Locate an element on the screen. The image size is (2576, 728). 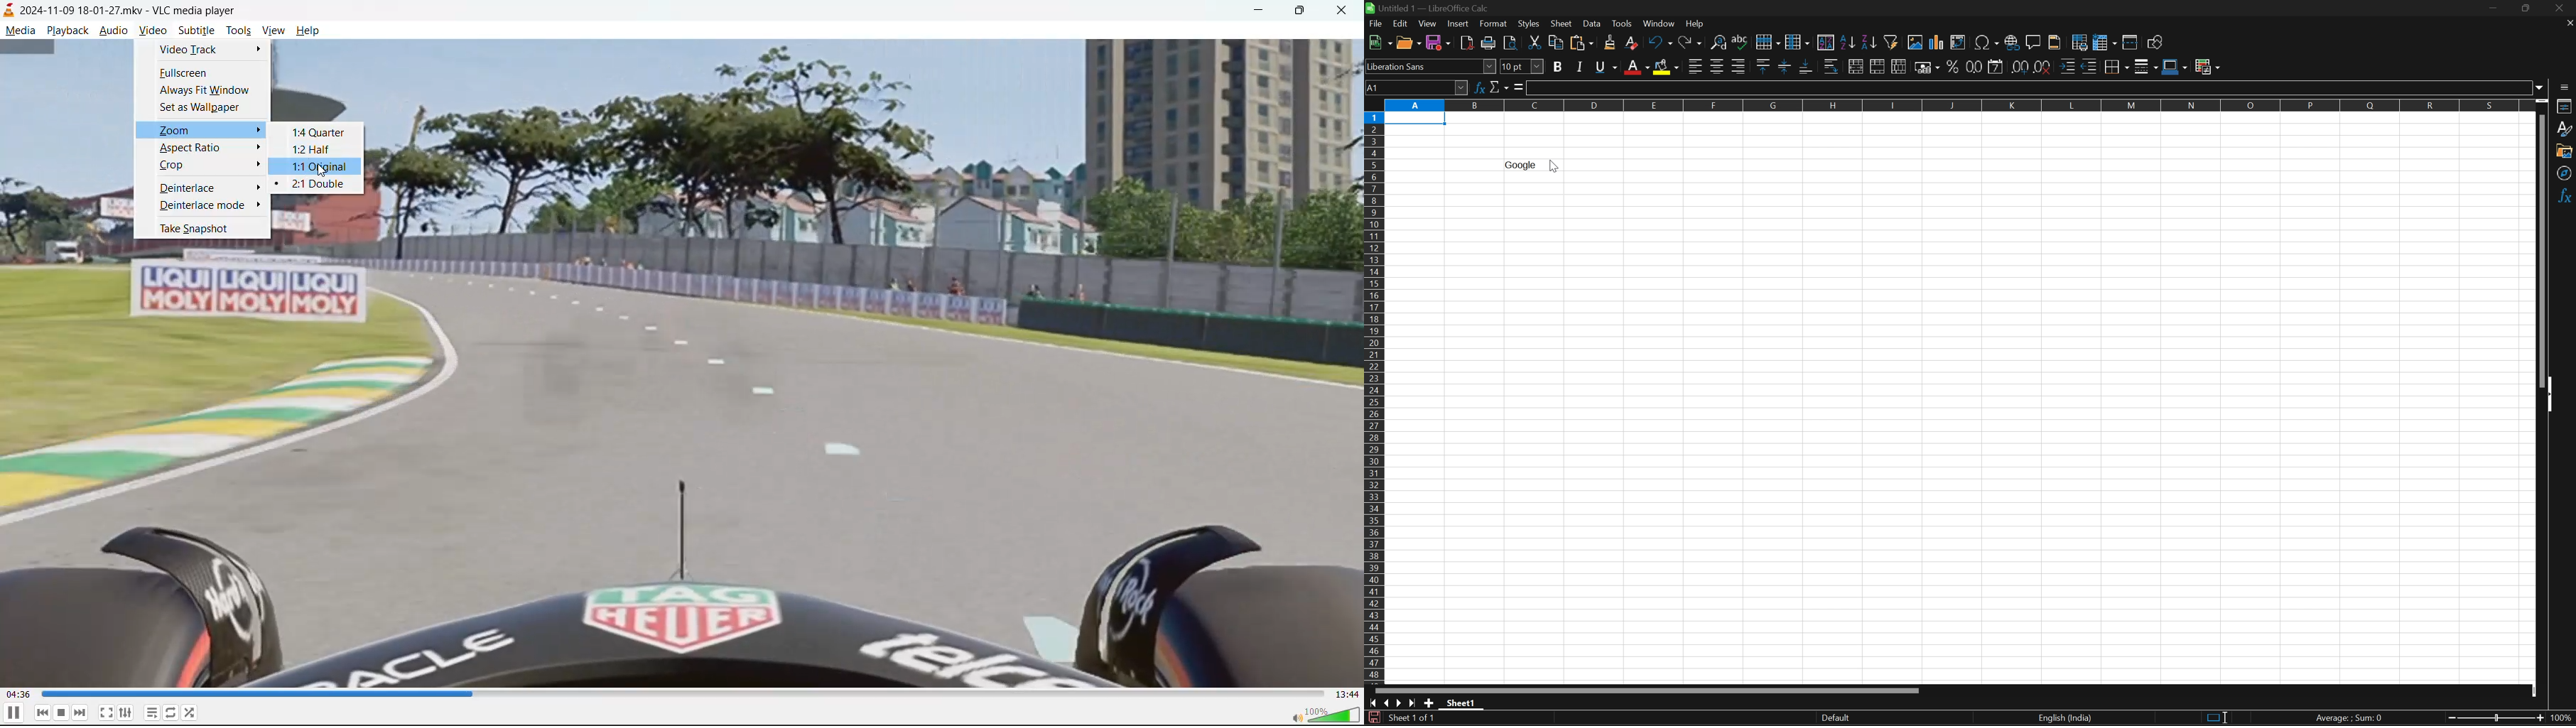
English (India) is located at coordinates (2064, 718).